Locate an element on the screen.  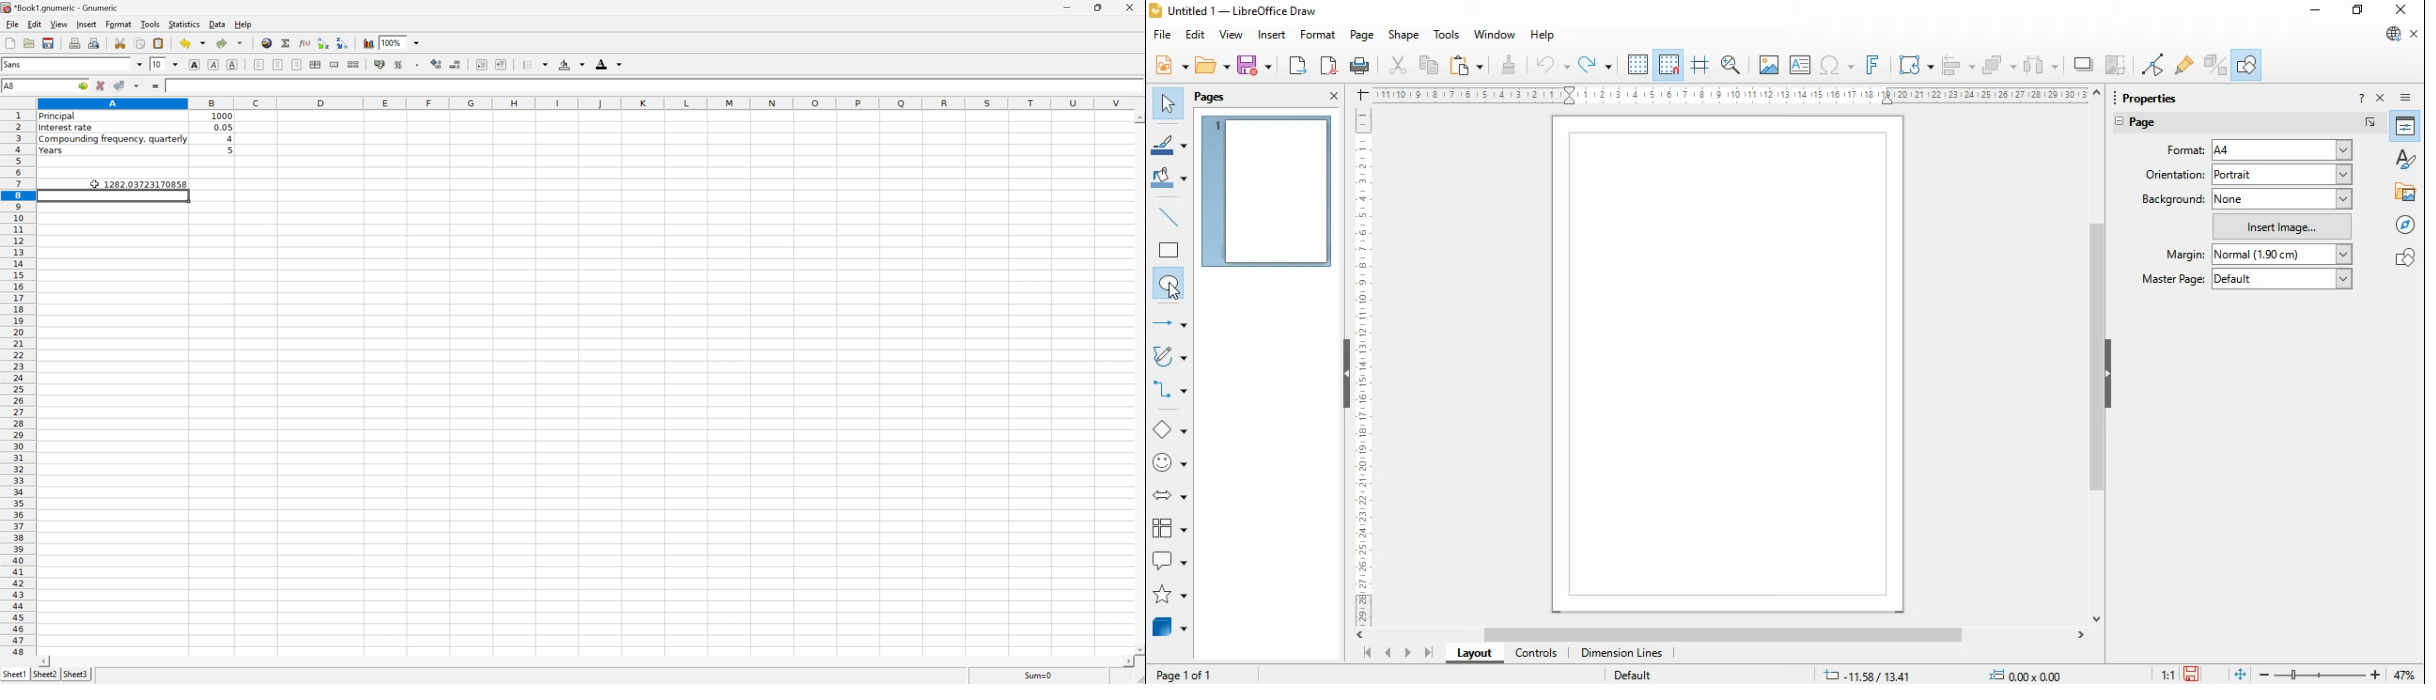
drop down is located at coordinates (418, 43).